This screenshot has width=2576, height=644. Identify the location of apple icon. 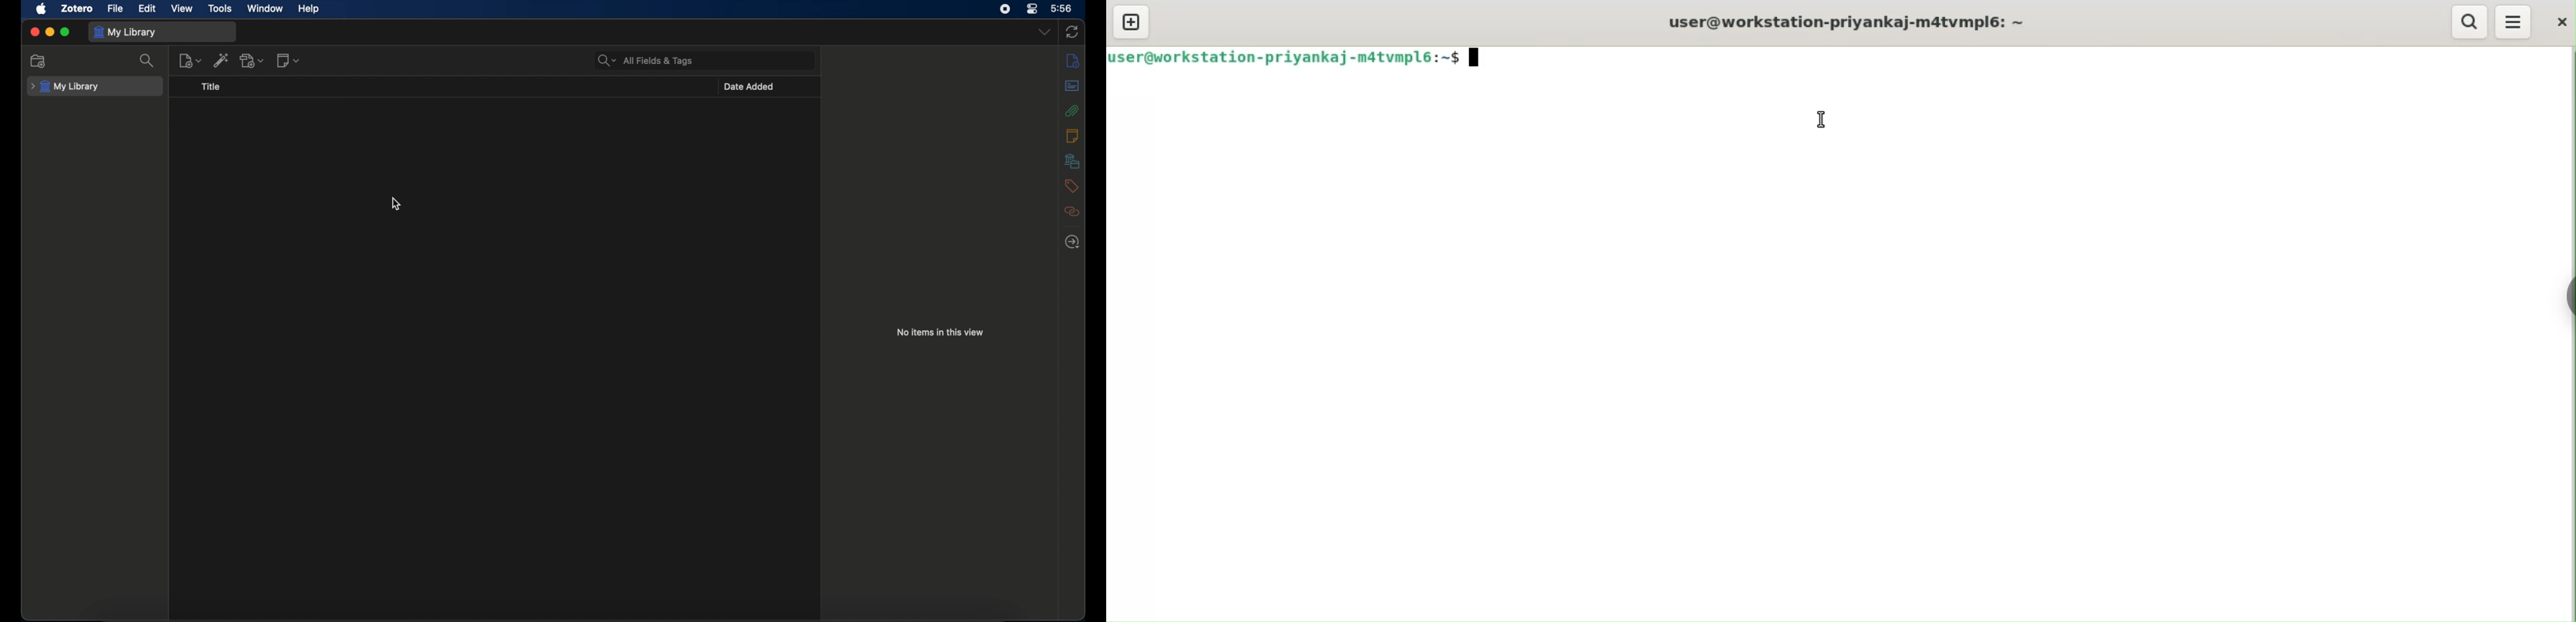
(41, 9).